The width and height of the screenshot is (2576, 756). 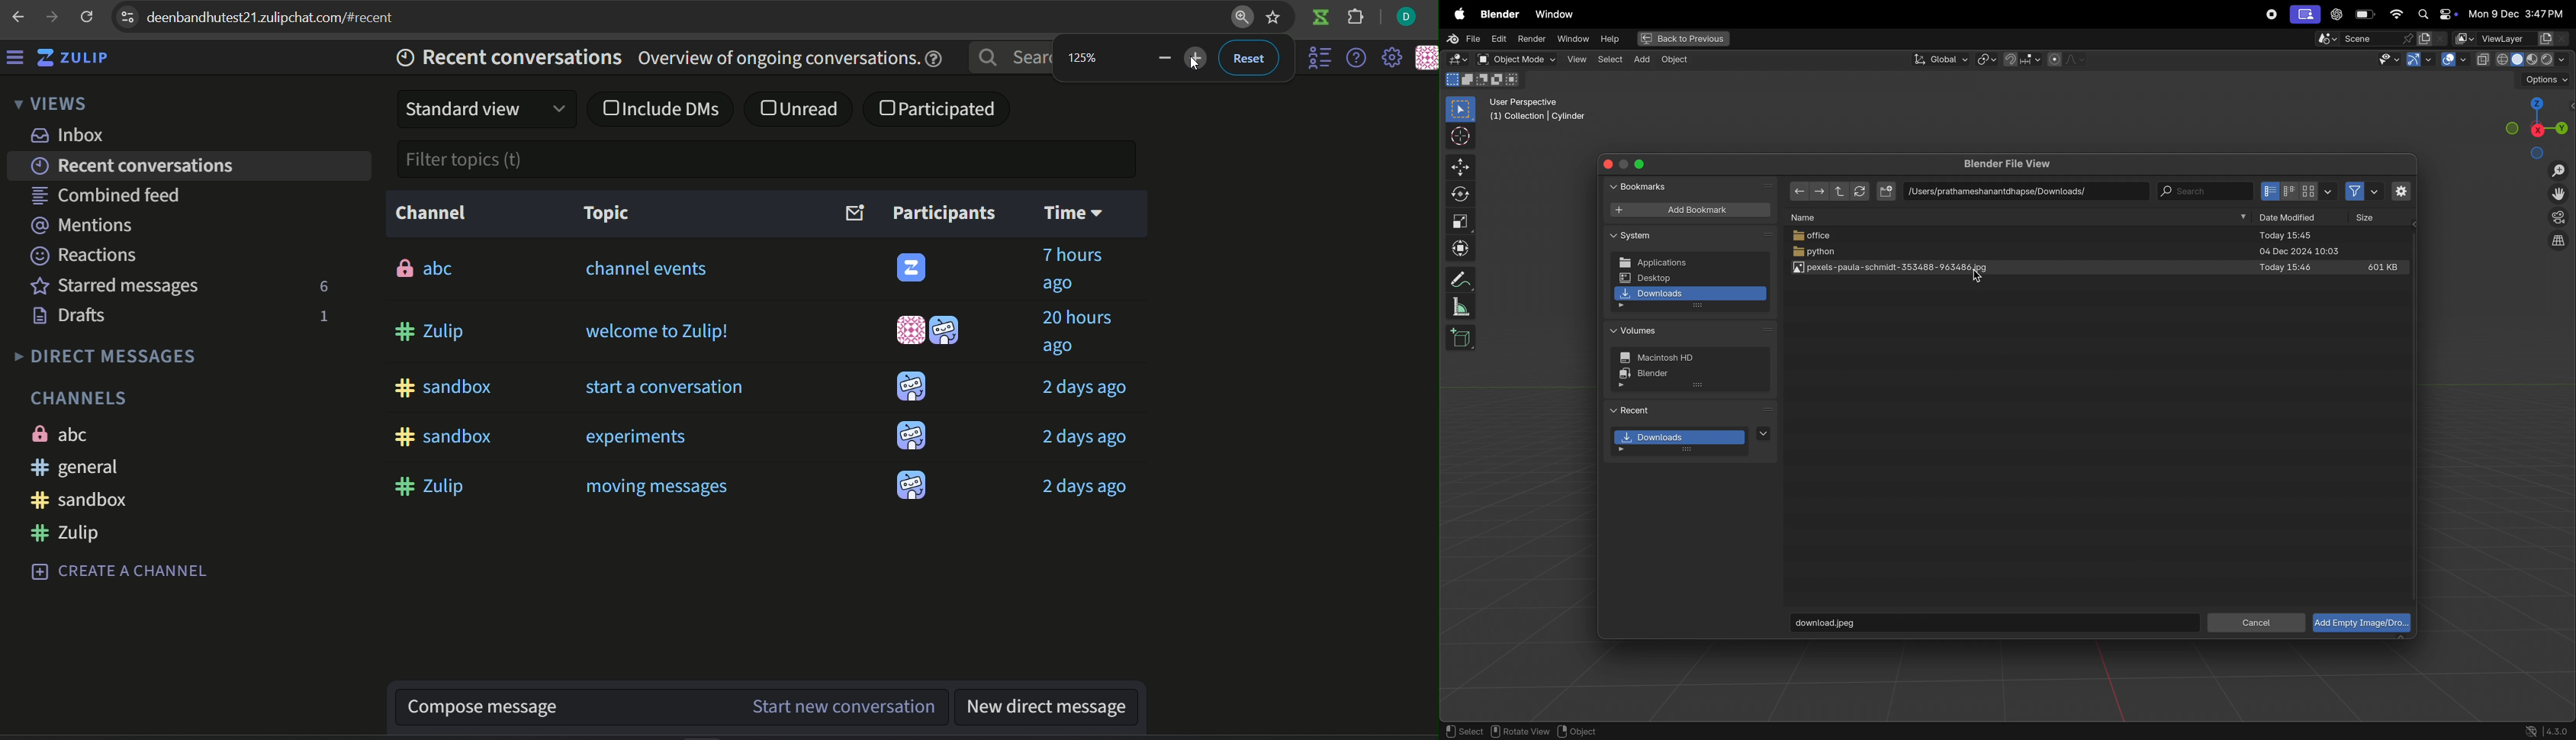 I want to click on move, so click(x=1459, y=168).